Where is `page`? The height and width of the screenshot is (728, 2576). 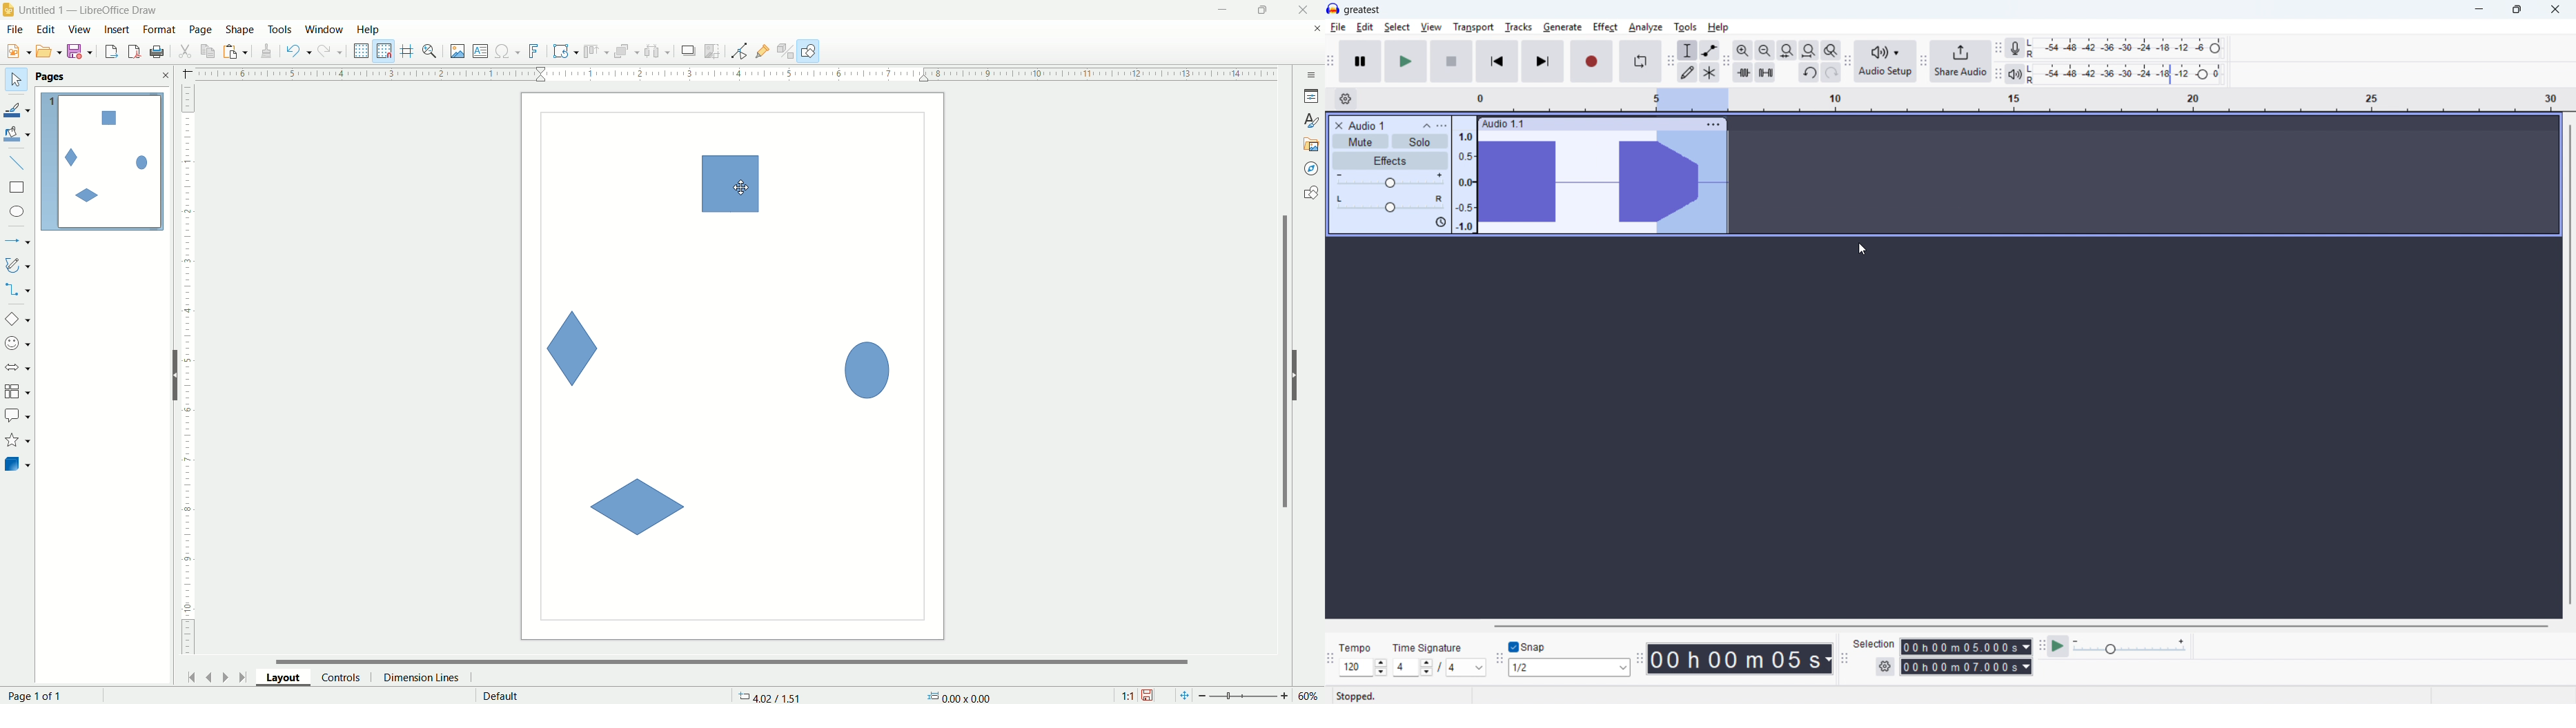
page is located at coordinates (202, 29).